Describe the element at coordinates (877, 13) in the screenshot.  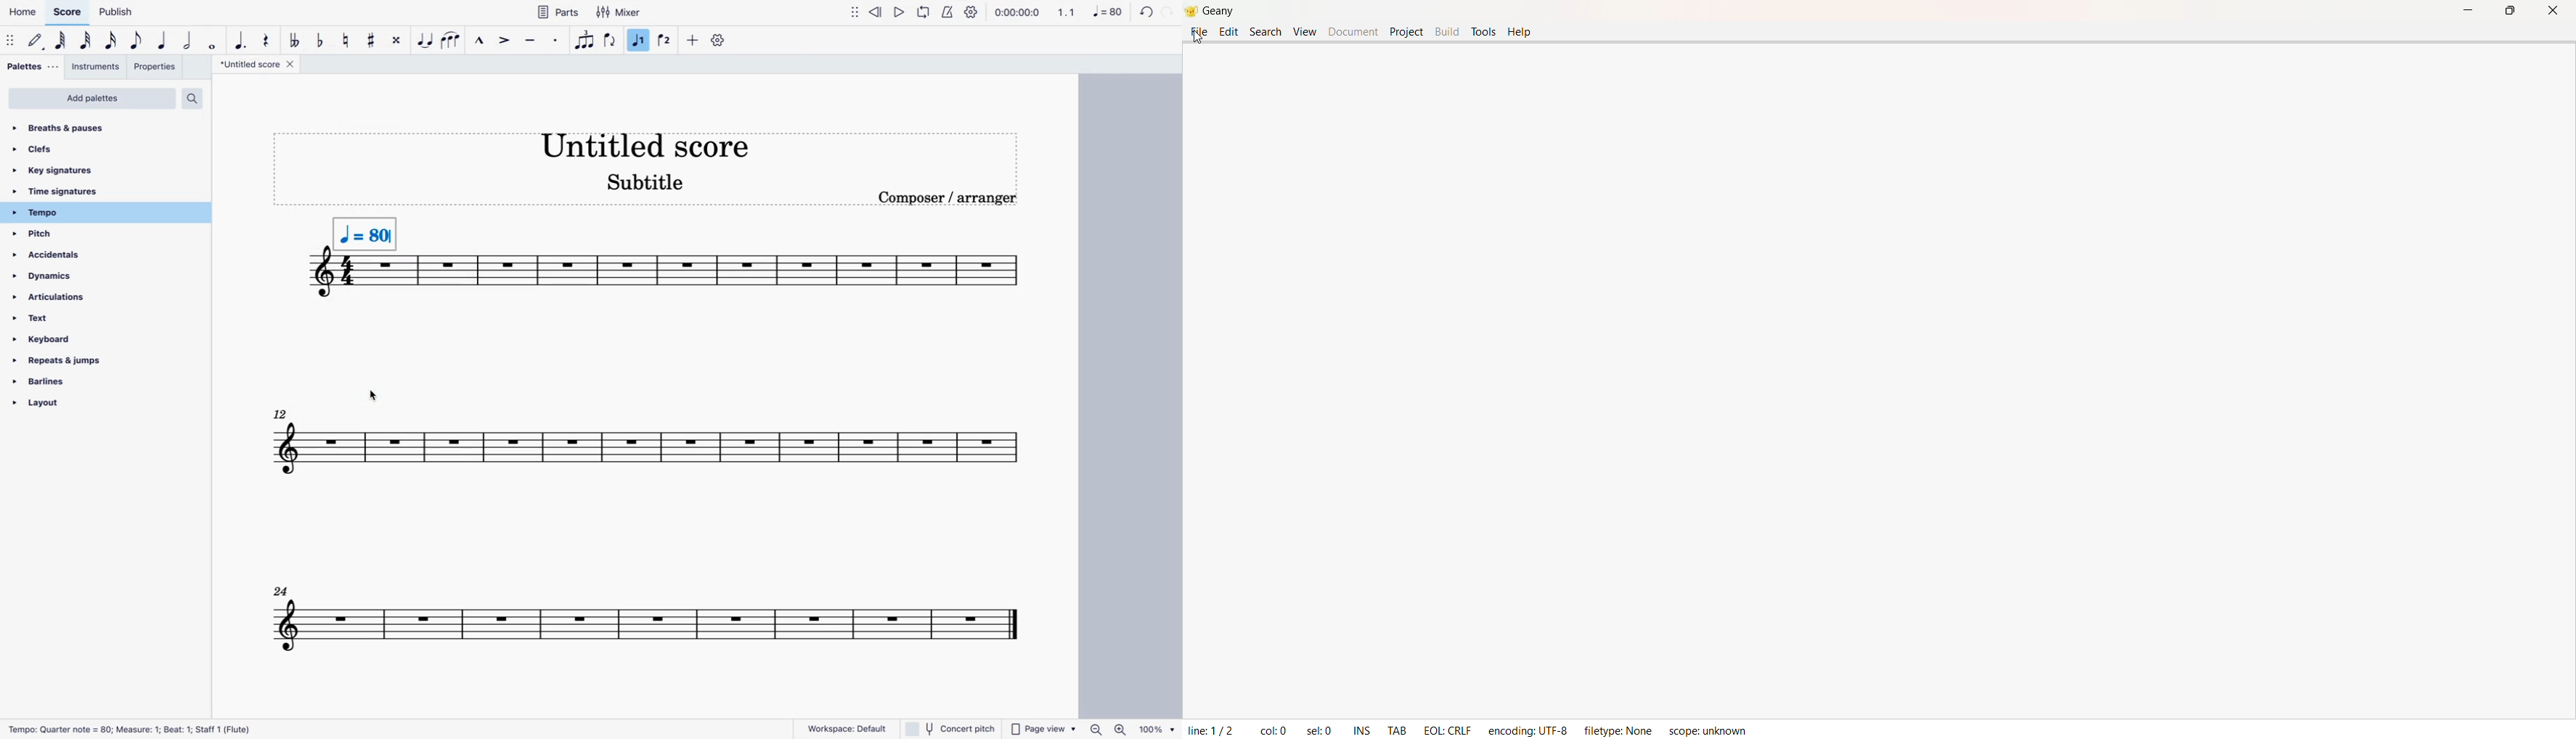
I see `rewind` at that location.